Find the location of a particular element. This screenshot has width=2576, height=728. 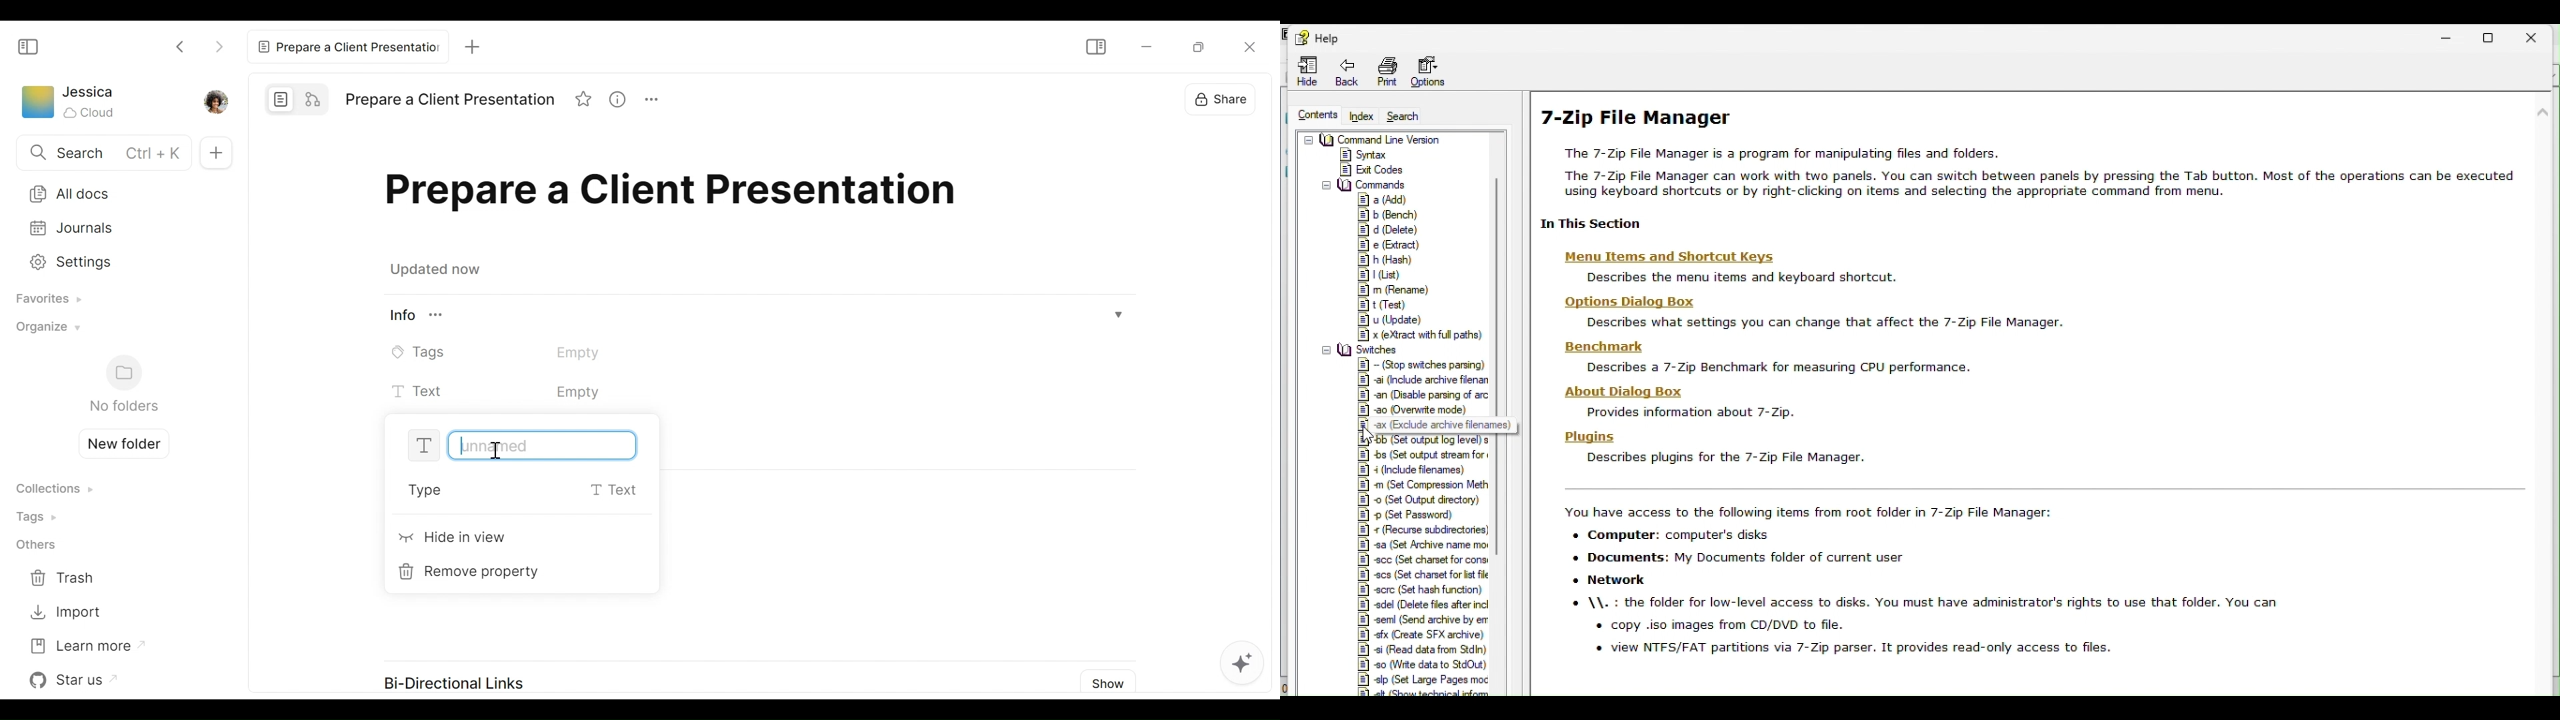

In This Section is located at coordinates (1596, 223).